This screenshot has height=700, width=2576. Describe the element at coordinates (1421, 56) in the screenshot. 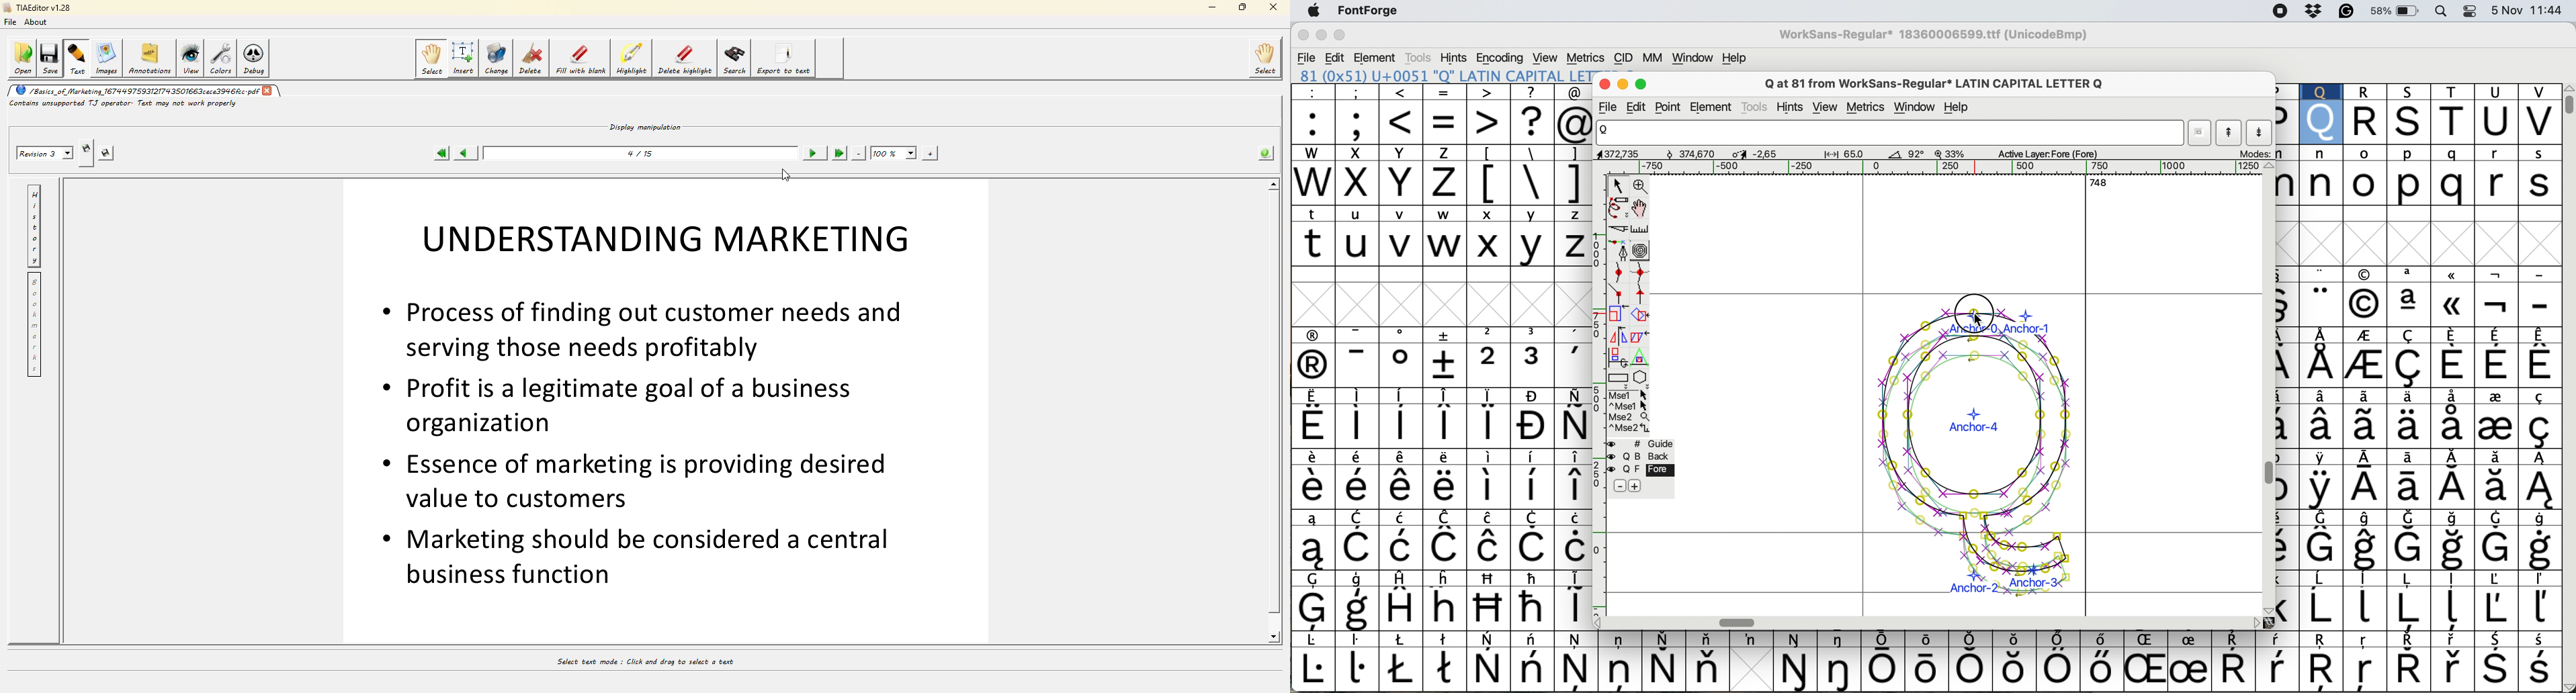

I see `tools` at that location.